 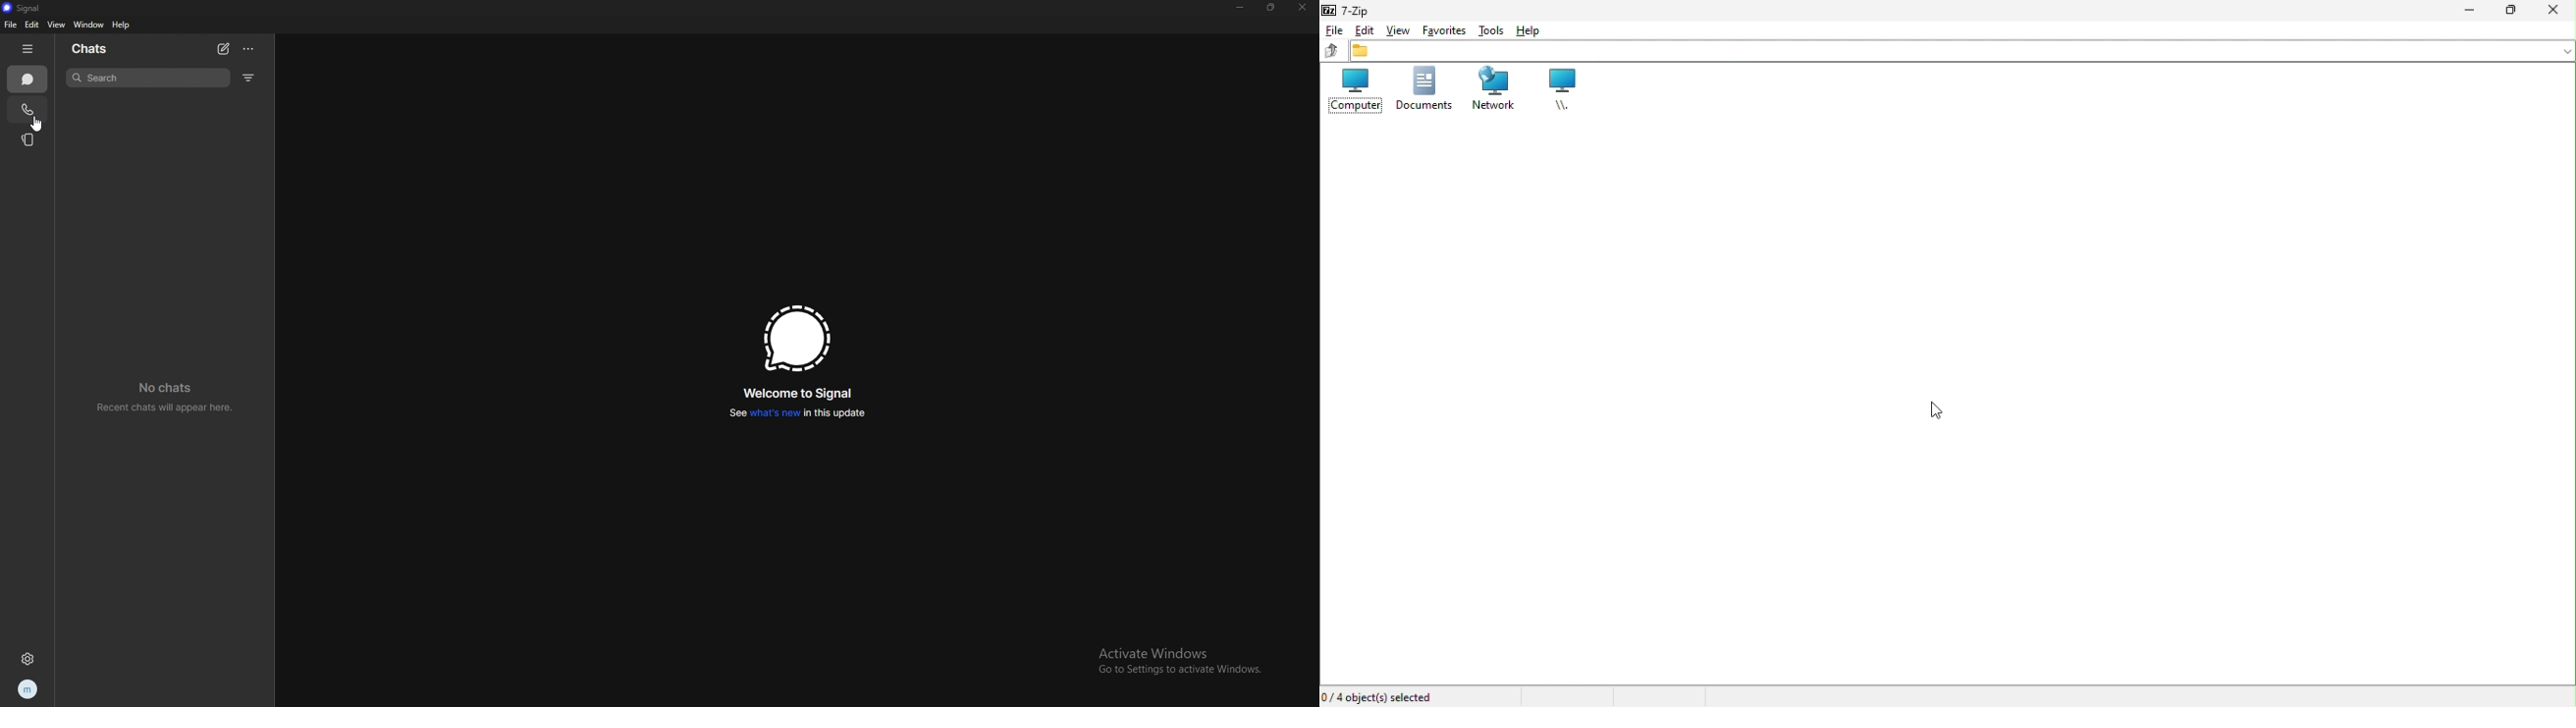 I want to click on file, so click(x=1332, y=29).